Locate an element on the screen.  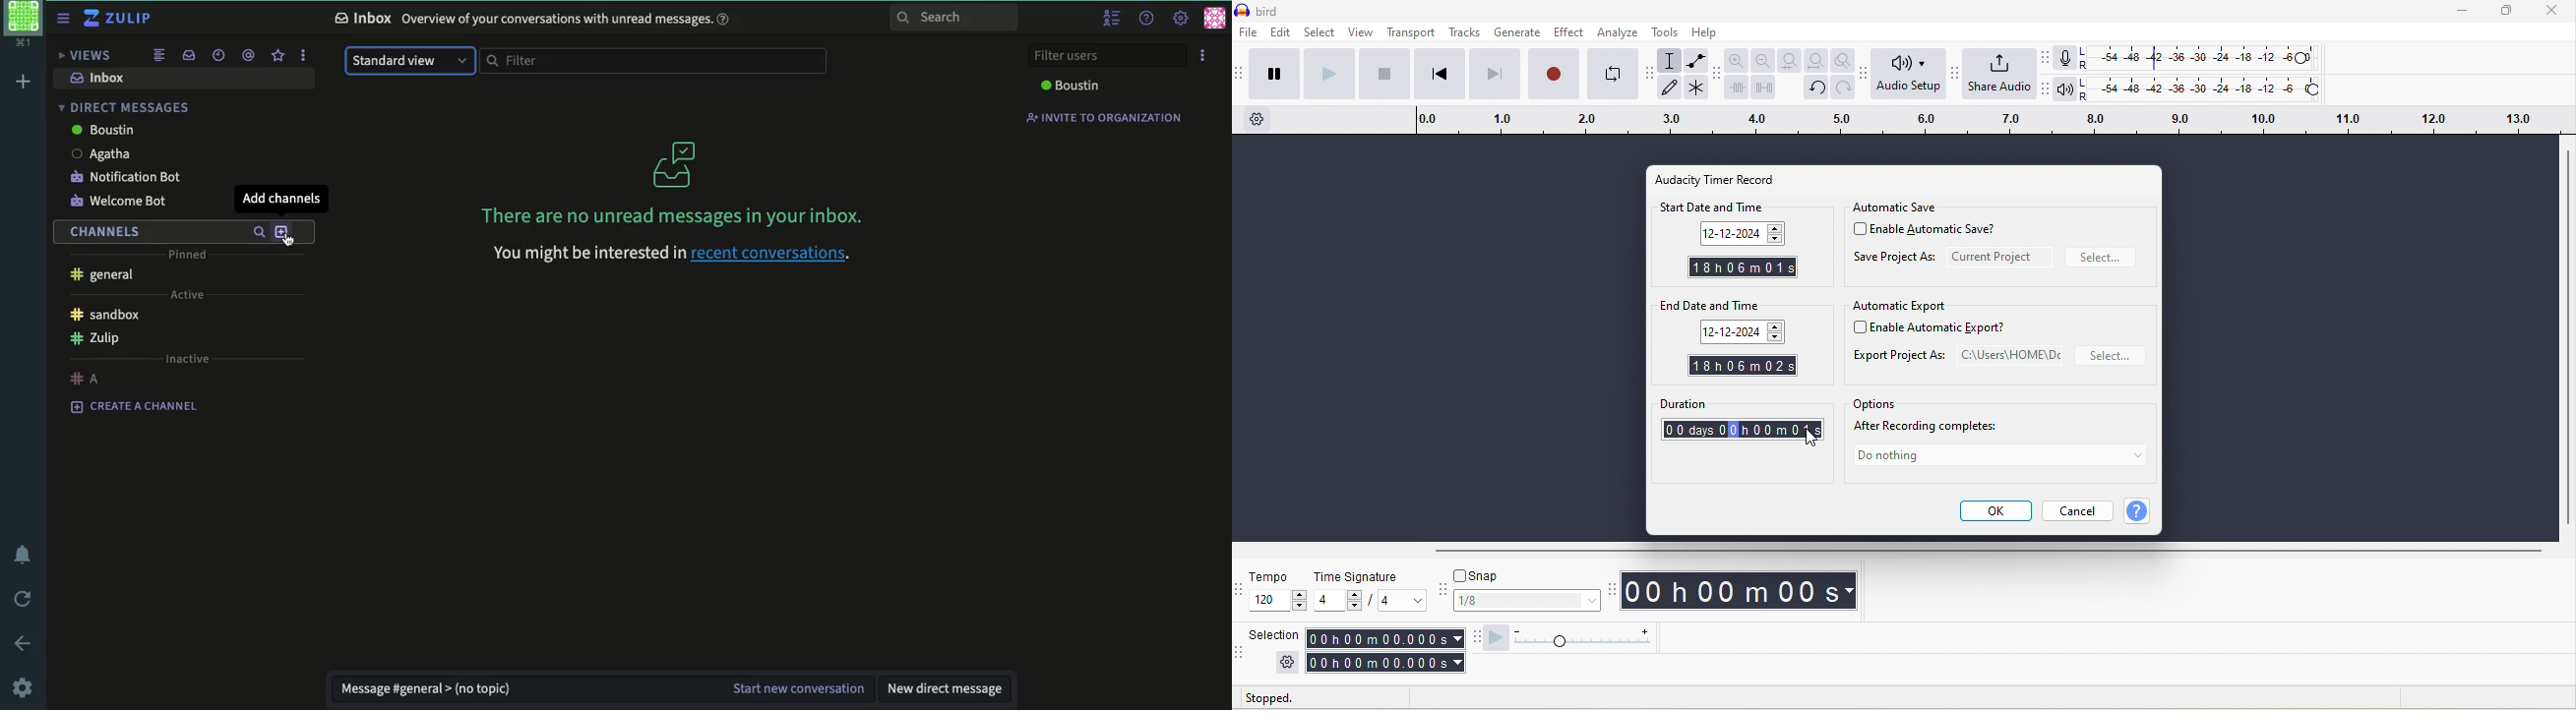
undo is located at coordinates (1818, 89).